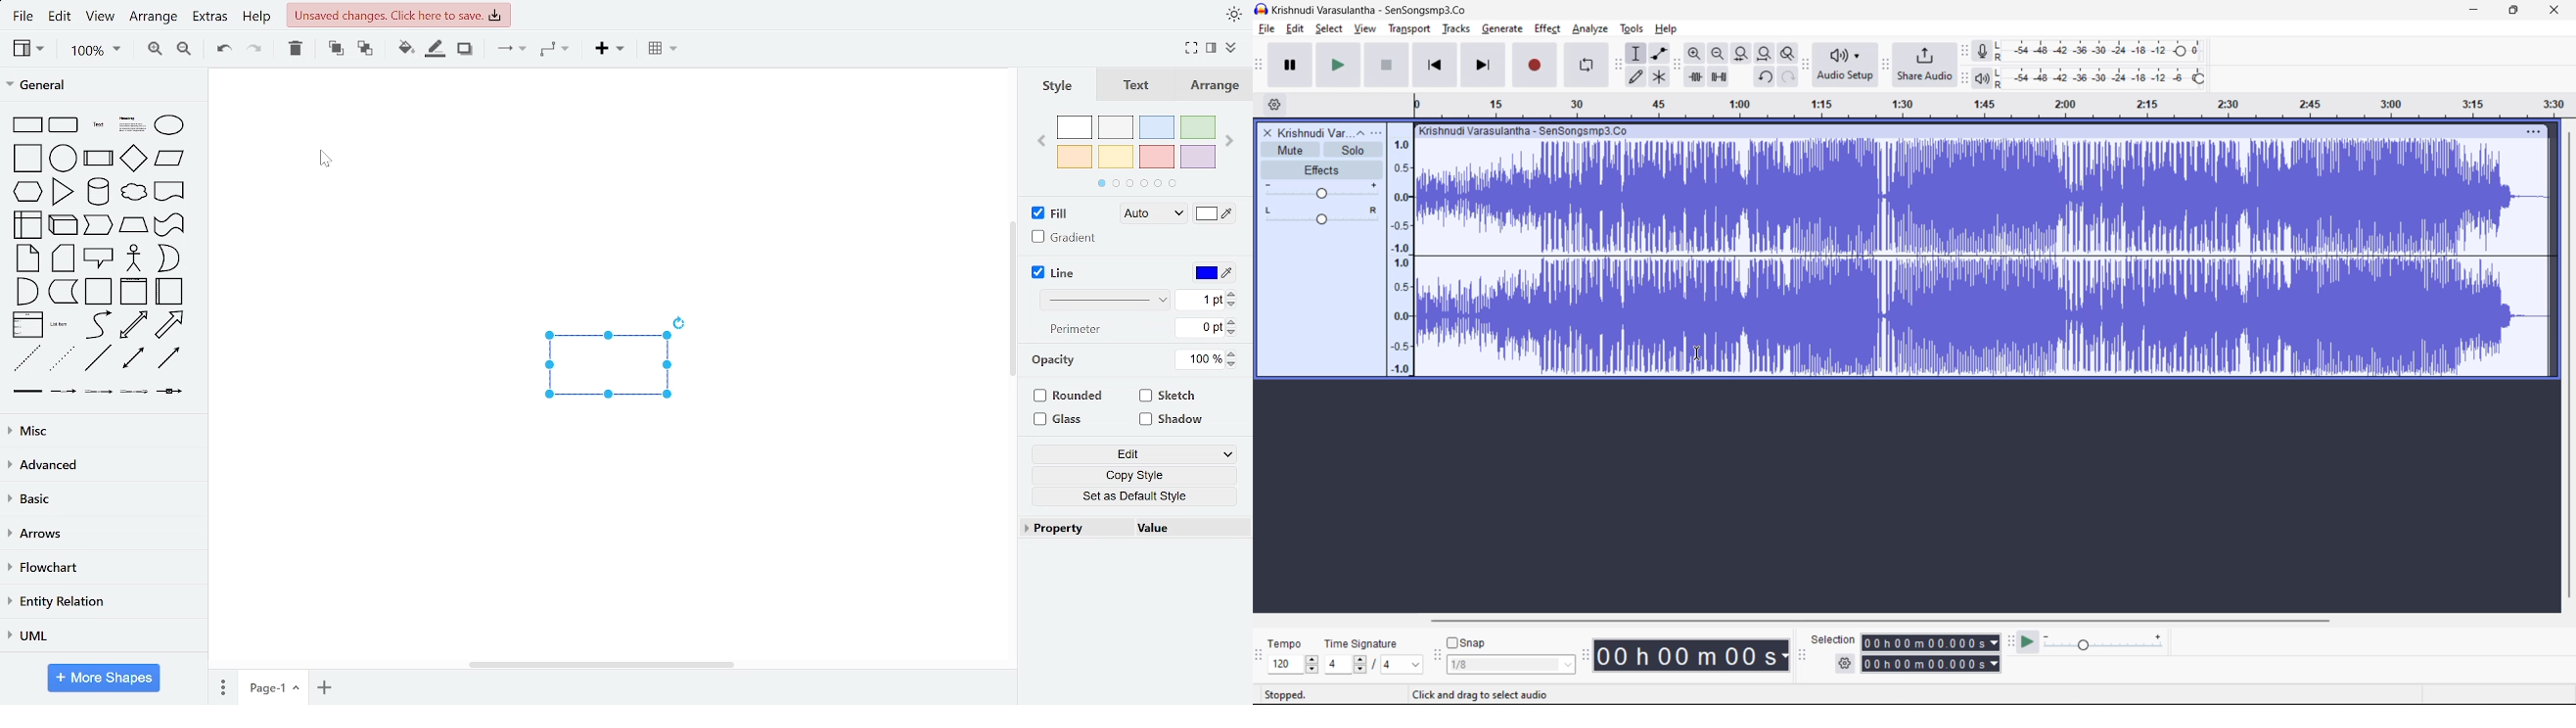  What do you see at coordinates (1260, 66) in the screenshot?
I see `transport tool bar` at bounding box center [1260, 66].